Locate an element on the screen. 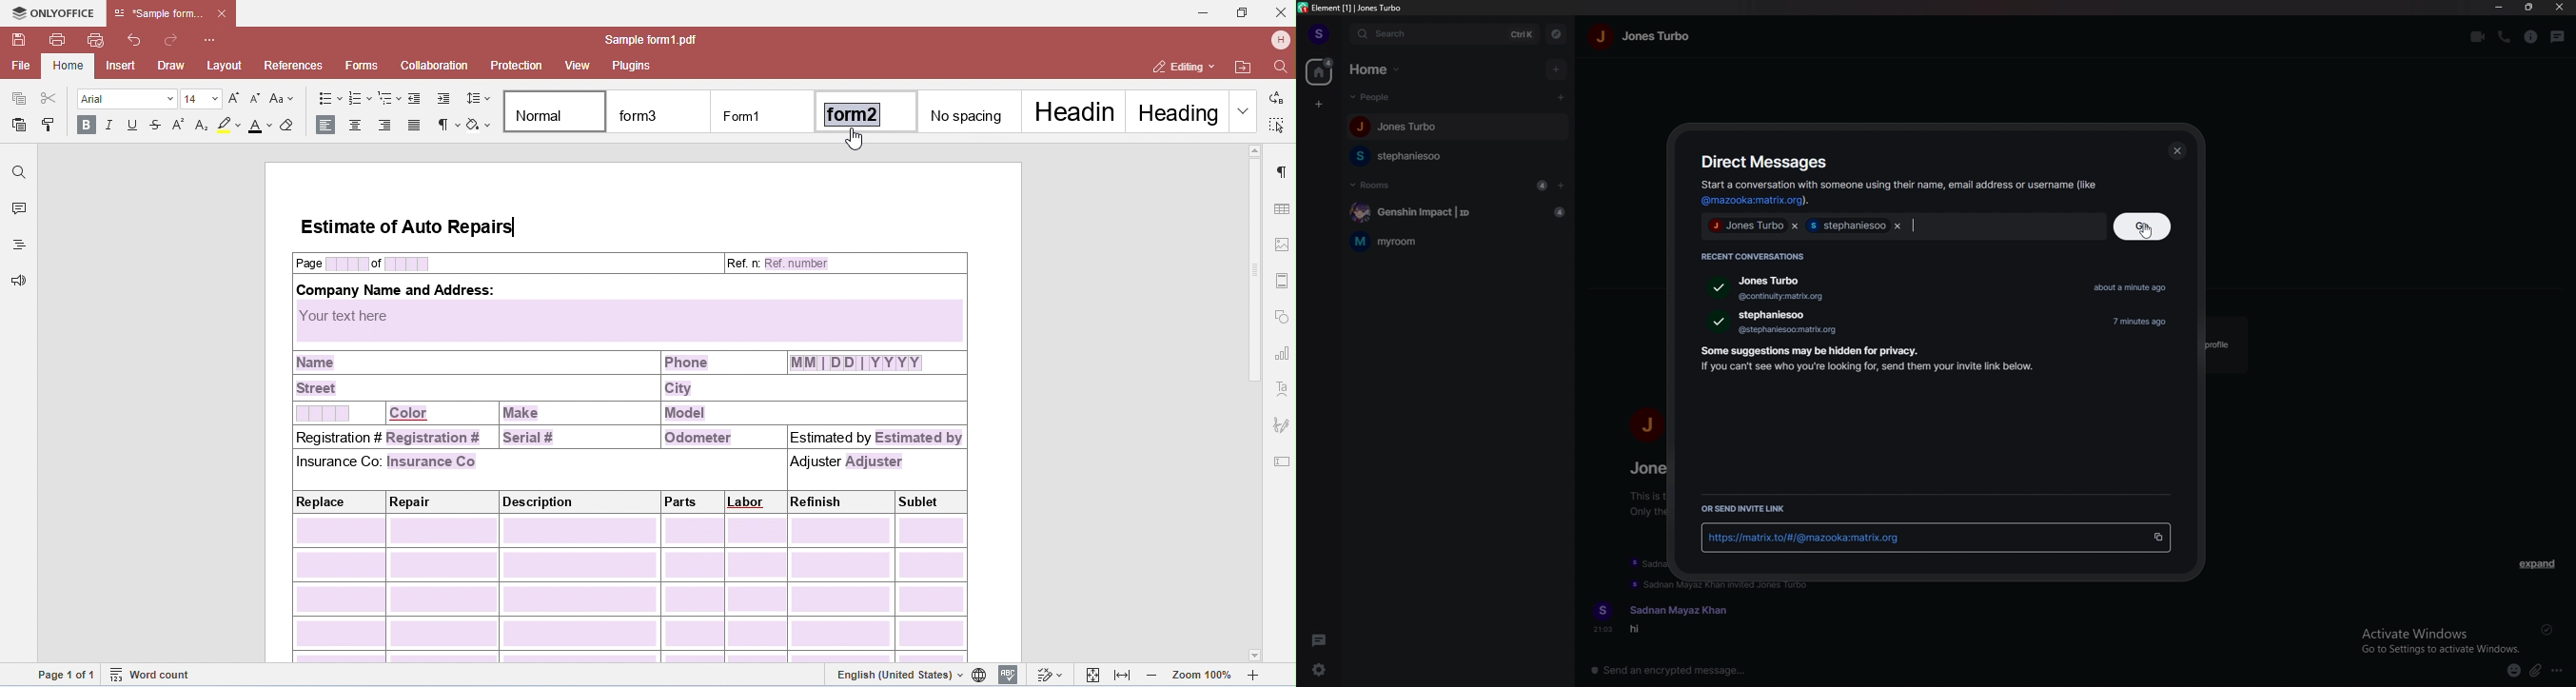  add is located at coordinates (1556, 69).